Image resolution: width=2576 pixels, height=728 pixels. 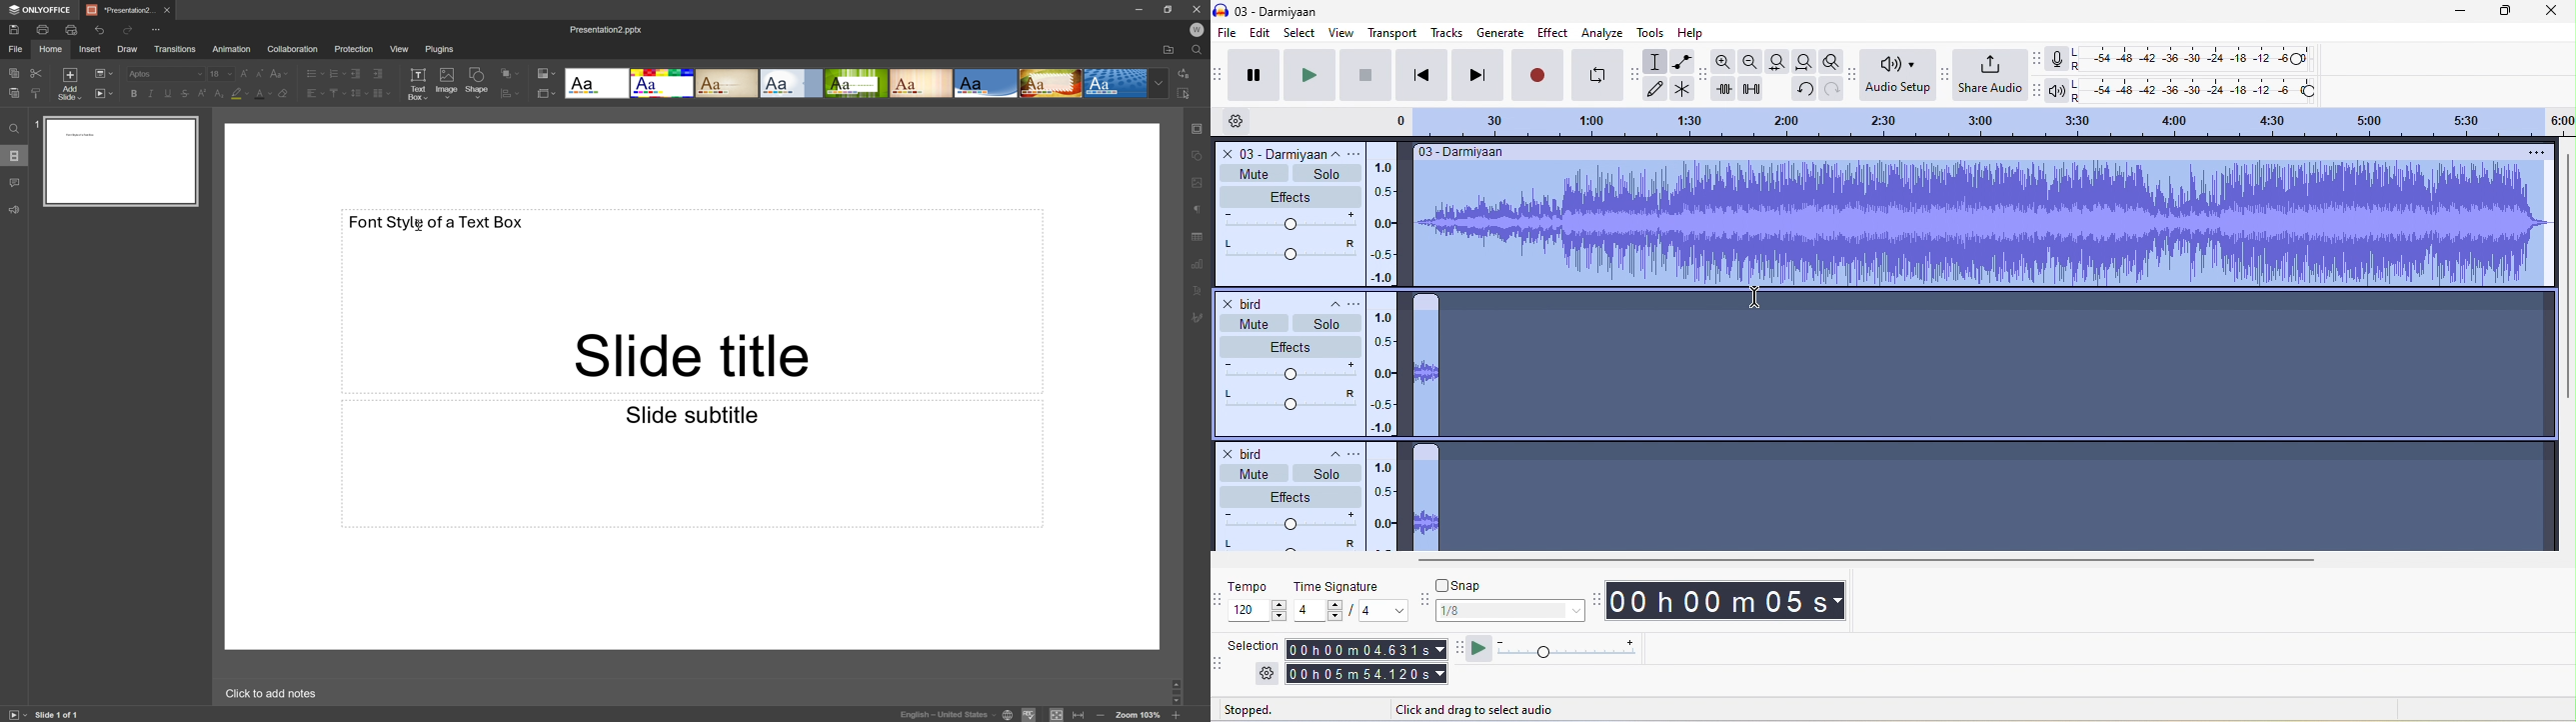 What do you see at coordinates (419, 227) in the screenshot?
I see `cursor` at bounding box center [419, 227].